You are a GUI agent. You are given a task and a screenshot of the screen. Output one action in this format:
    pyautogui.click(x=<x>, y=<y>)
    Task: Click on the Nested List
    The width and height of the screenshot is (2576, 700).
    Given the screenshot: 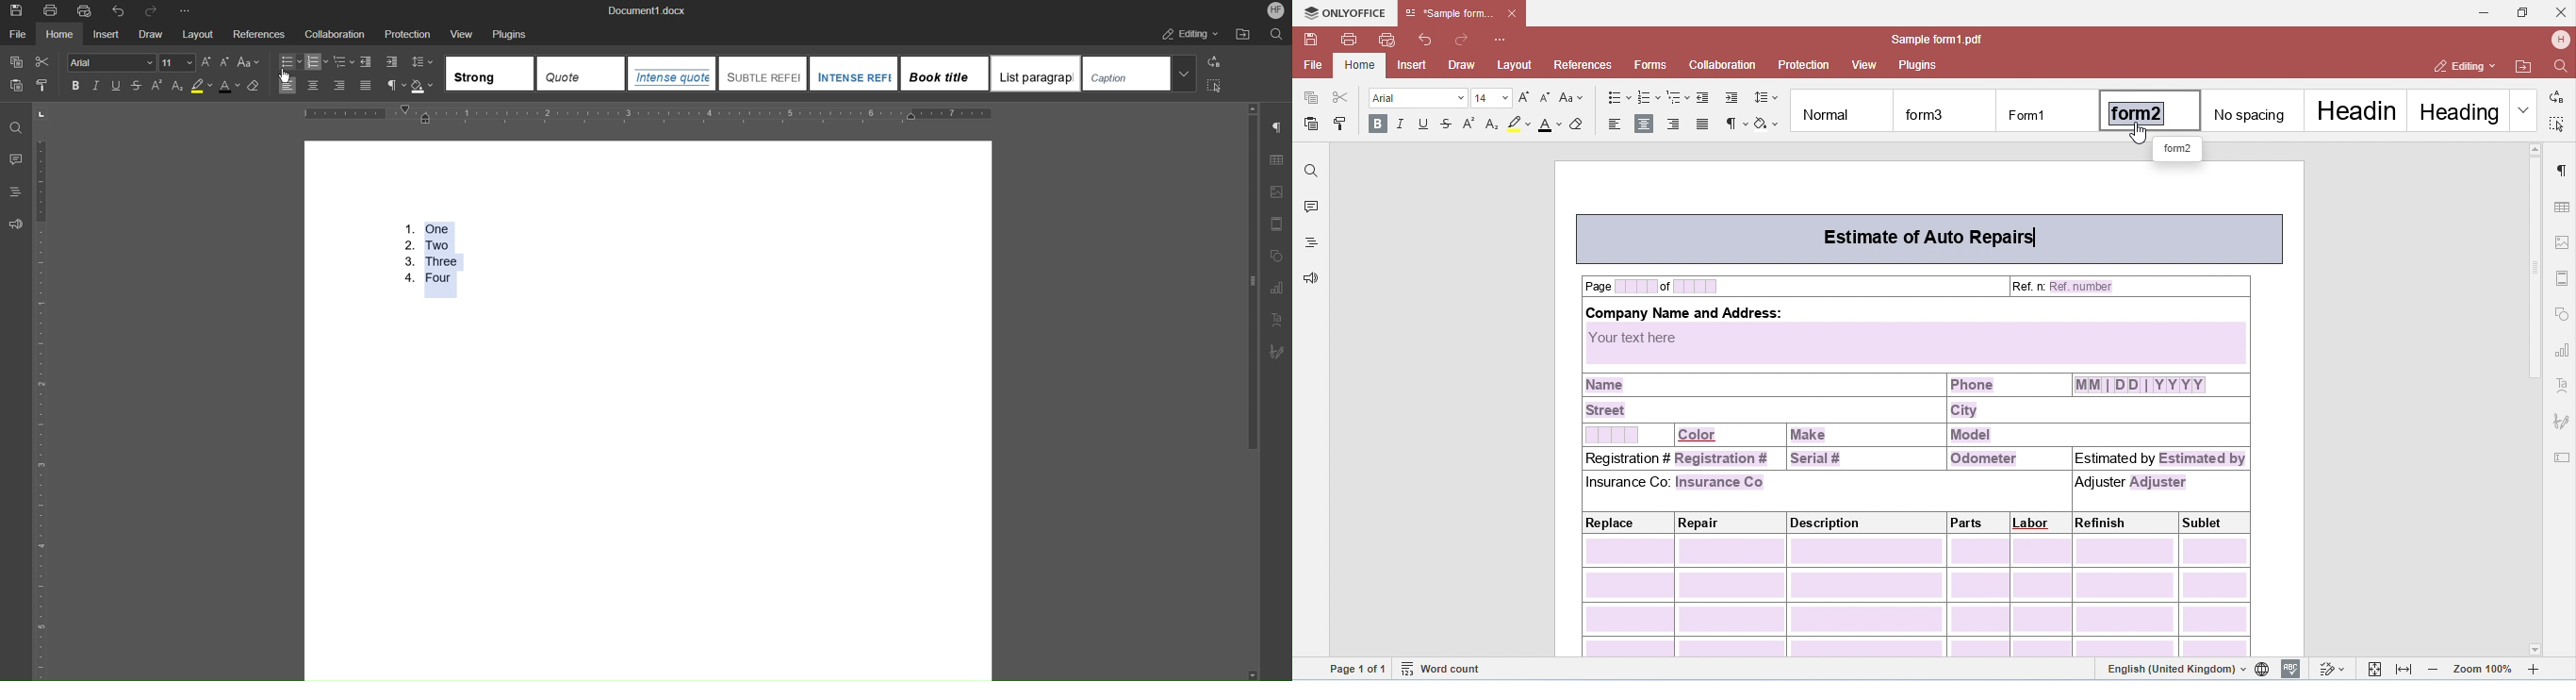 What is the action you would take?
    pyautogui.click(x=344, y=62)
    